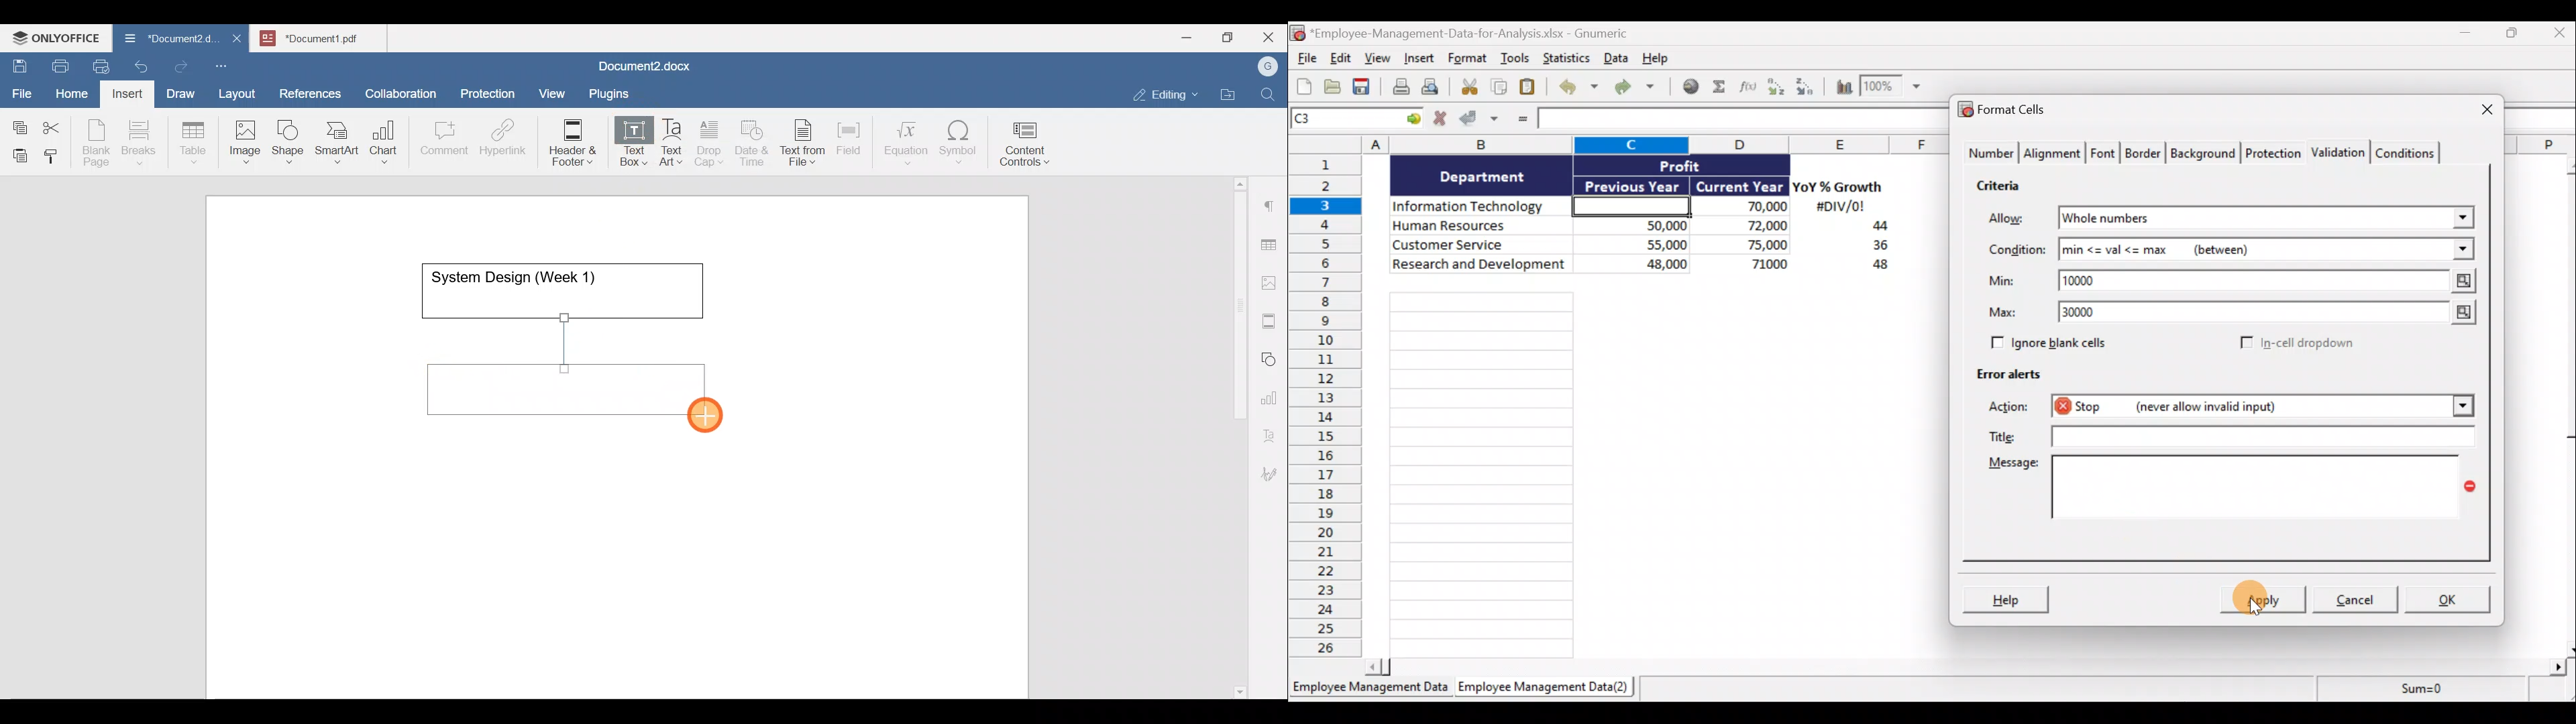 Image resolution: width=2576 pixels, height=728 pixels. What do you see at coordinates (1273, 469) in the screenshot?
I see `Signature settings` at bounding box center [1273, 469].